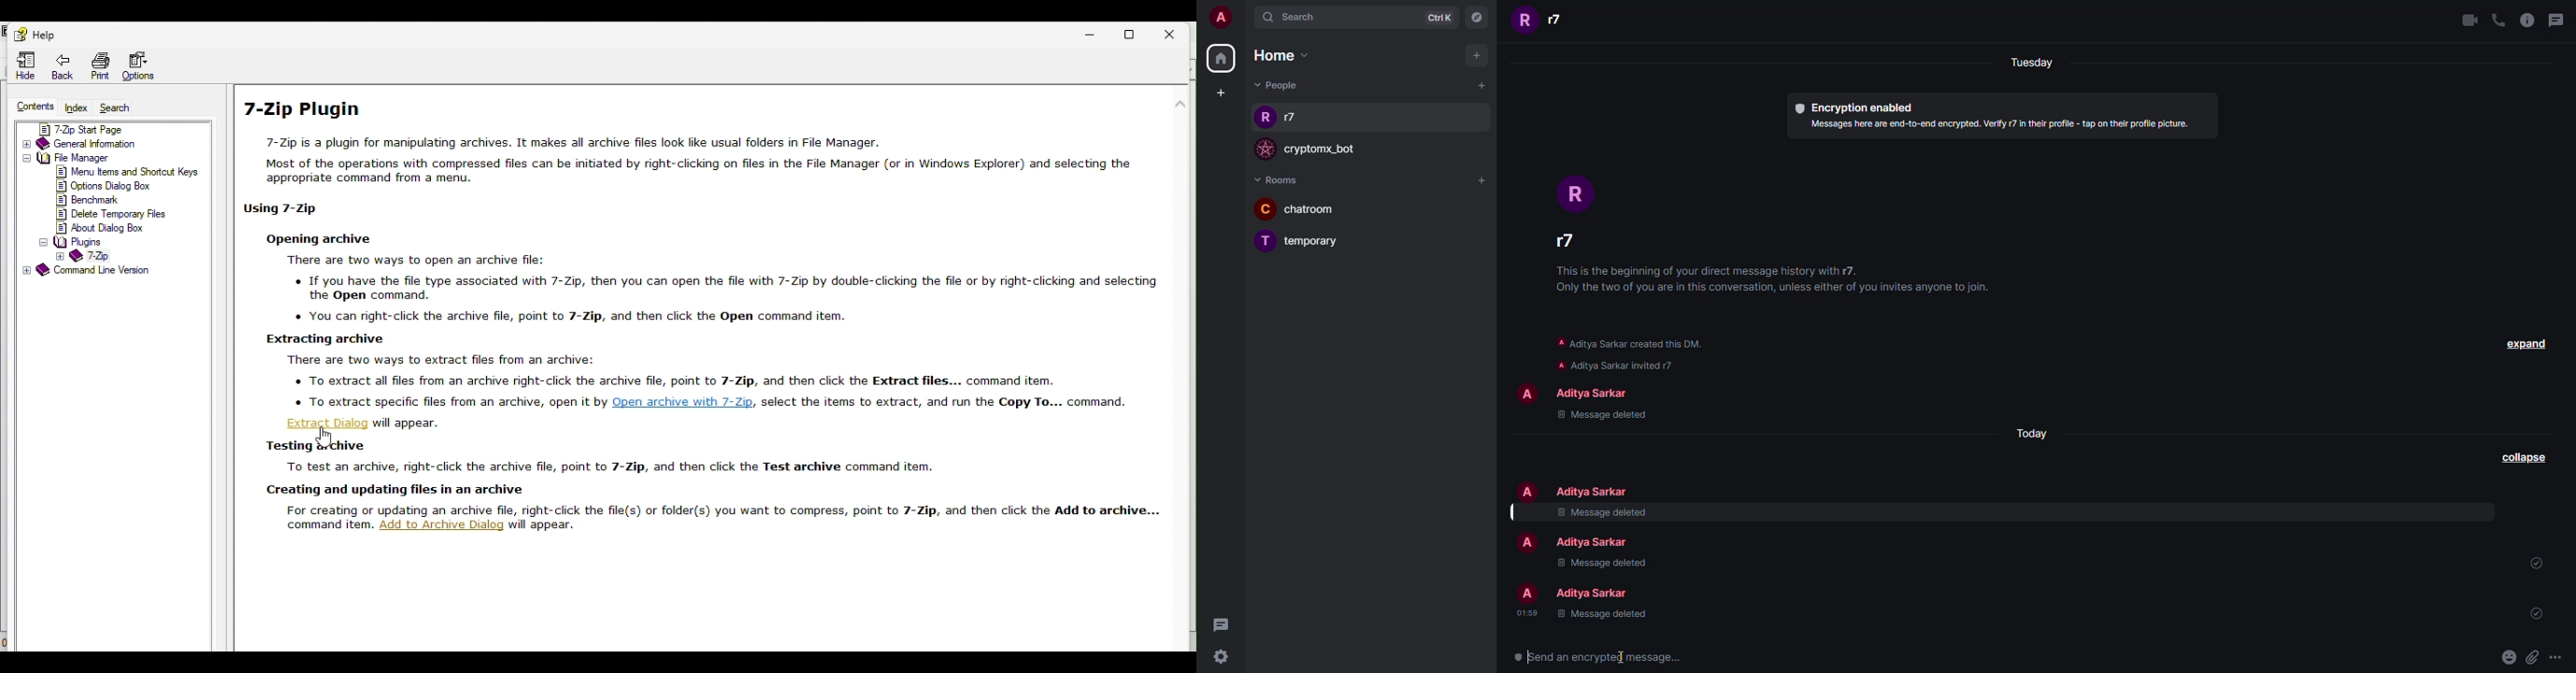 The image size is (2576, 700). What do you see at coordinates (1523, 391) in the screenshot?
I see `profile` at bounding box center [1523, 391].